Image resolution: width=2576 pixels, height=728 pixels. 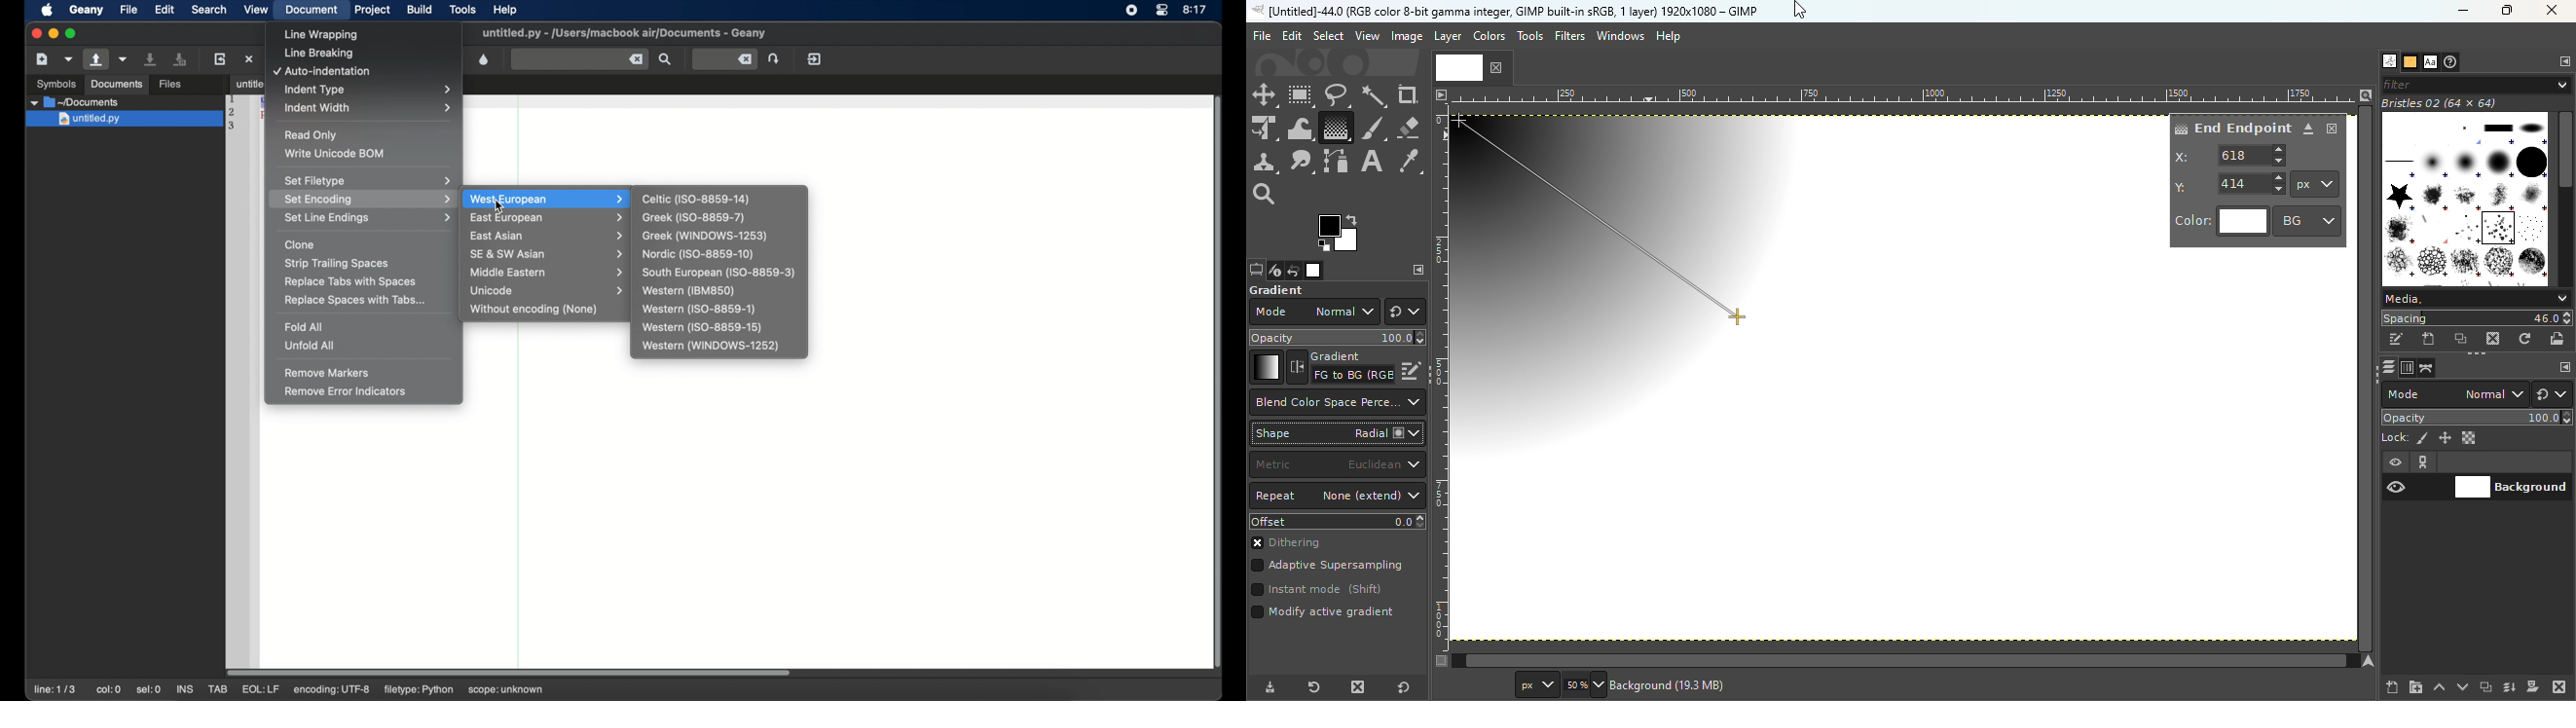 What do you see at coordinates (2556, 394) in the screenshot?
I see `Switch to another group of modes` at bounding box center [2556, 394].